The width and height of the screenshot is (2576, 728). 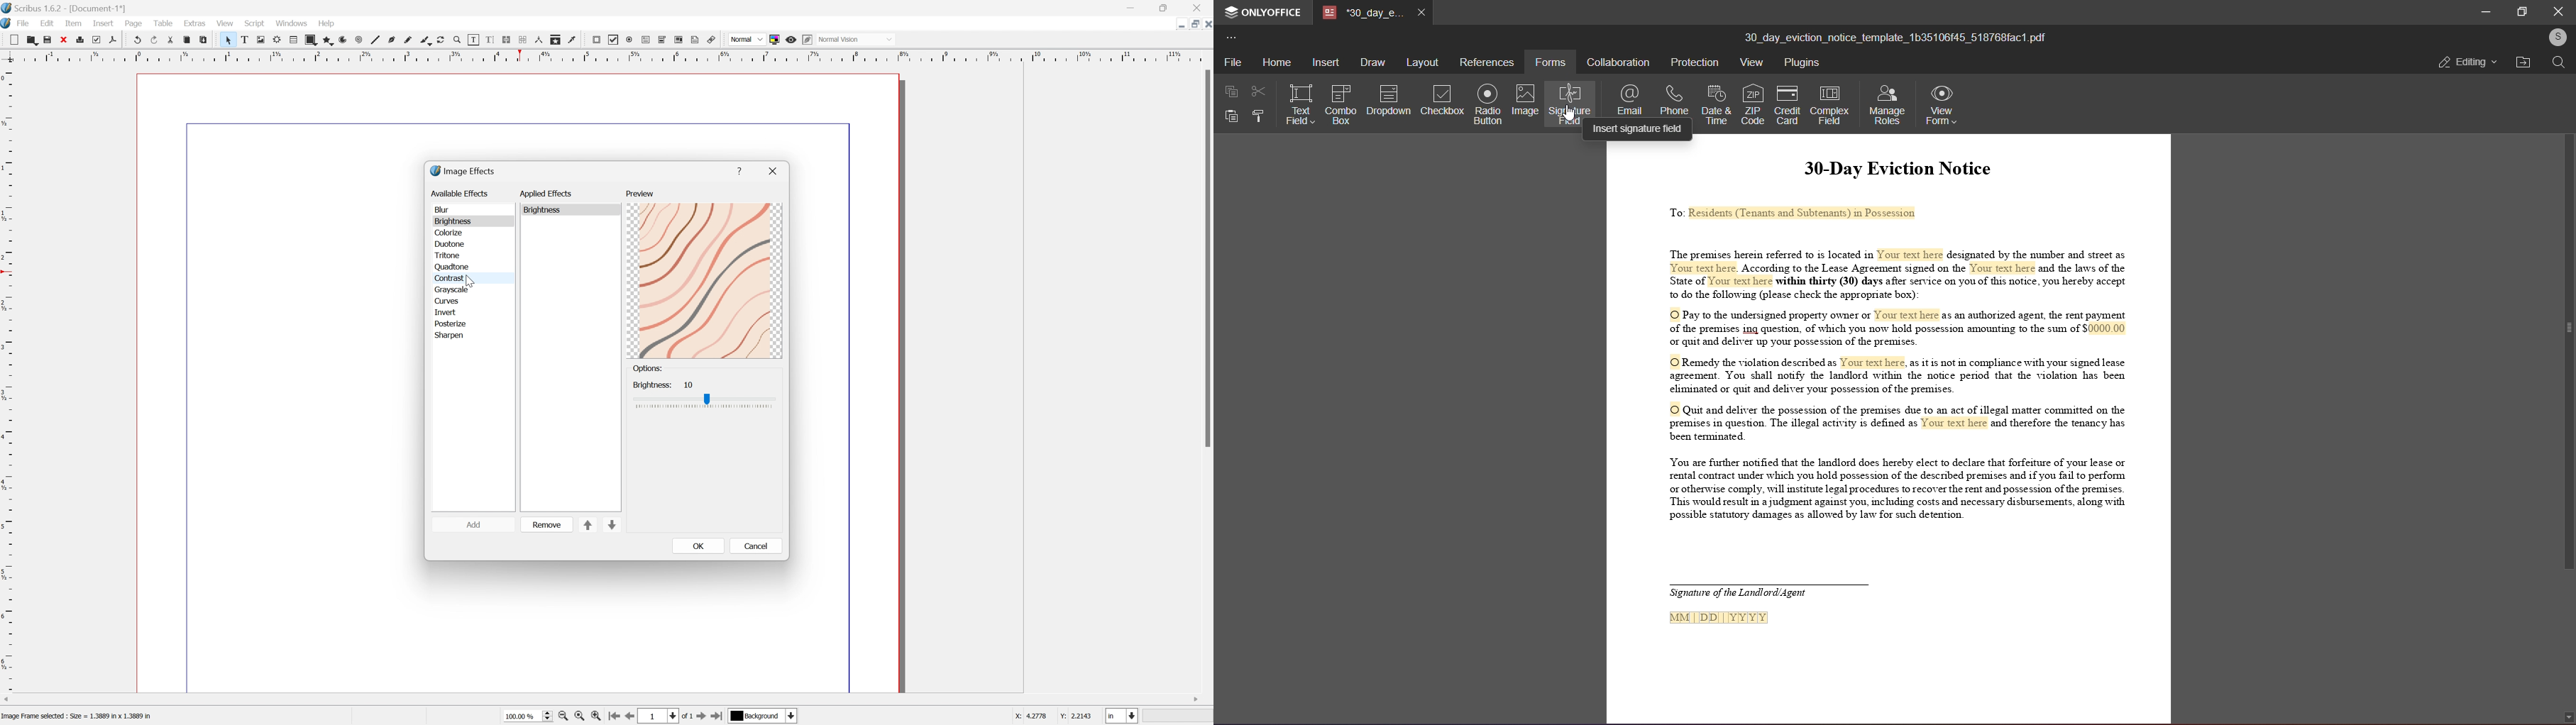 I want to click on Last Page, so click(x=721, y=716).